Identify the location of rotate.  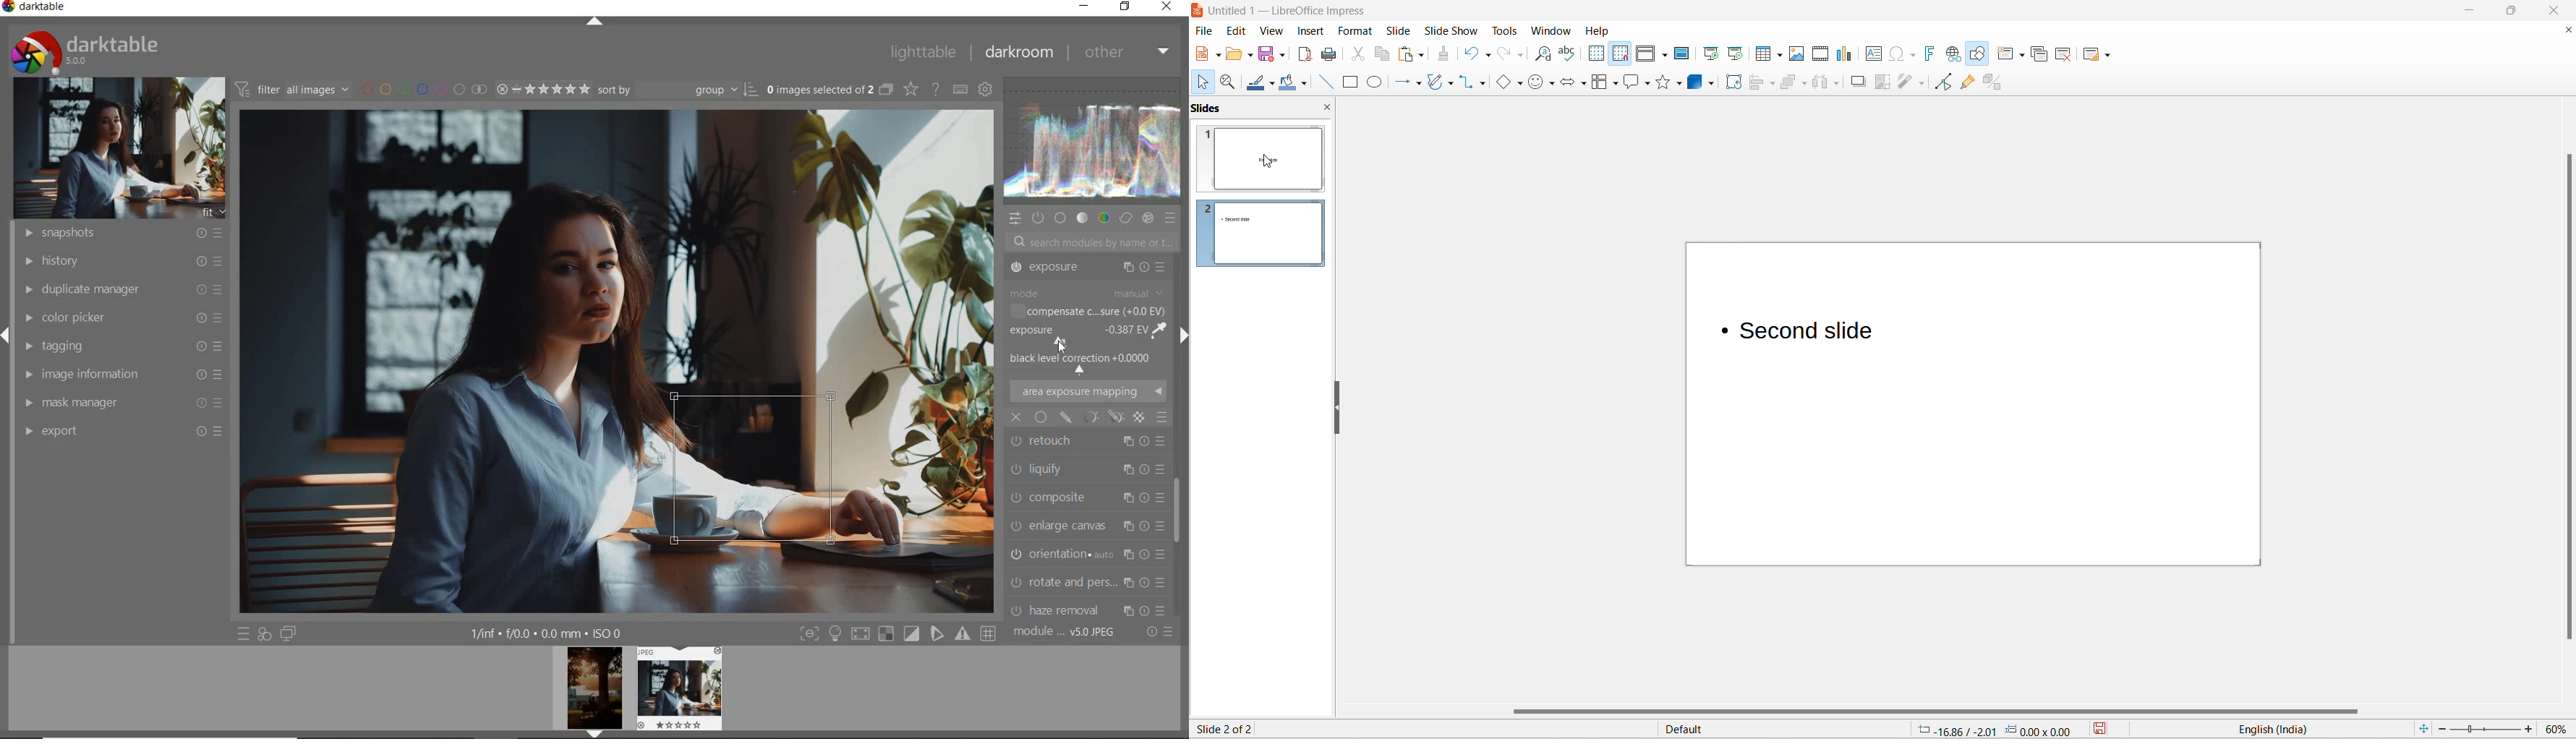
(1735, 83).